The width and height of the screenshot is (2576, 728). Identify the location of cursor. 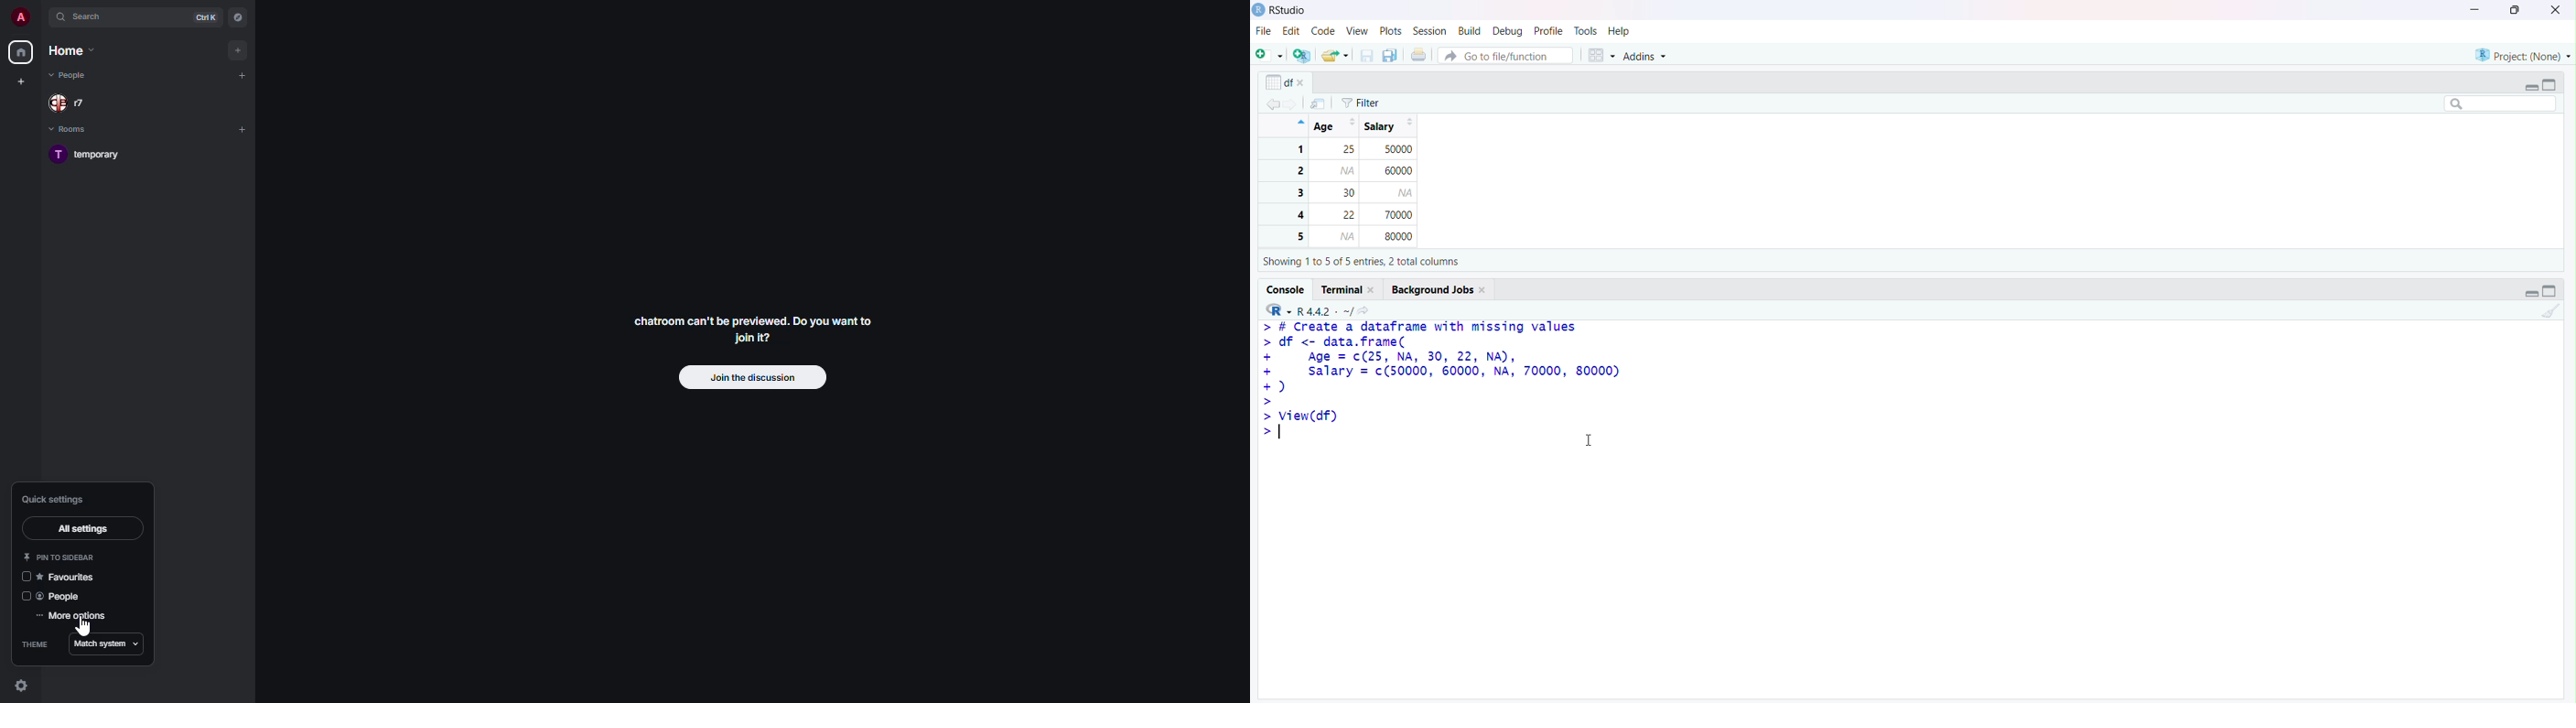
(81, 628).